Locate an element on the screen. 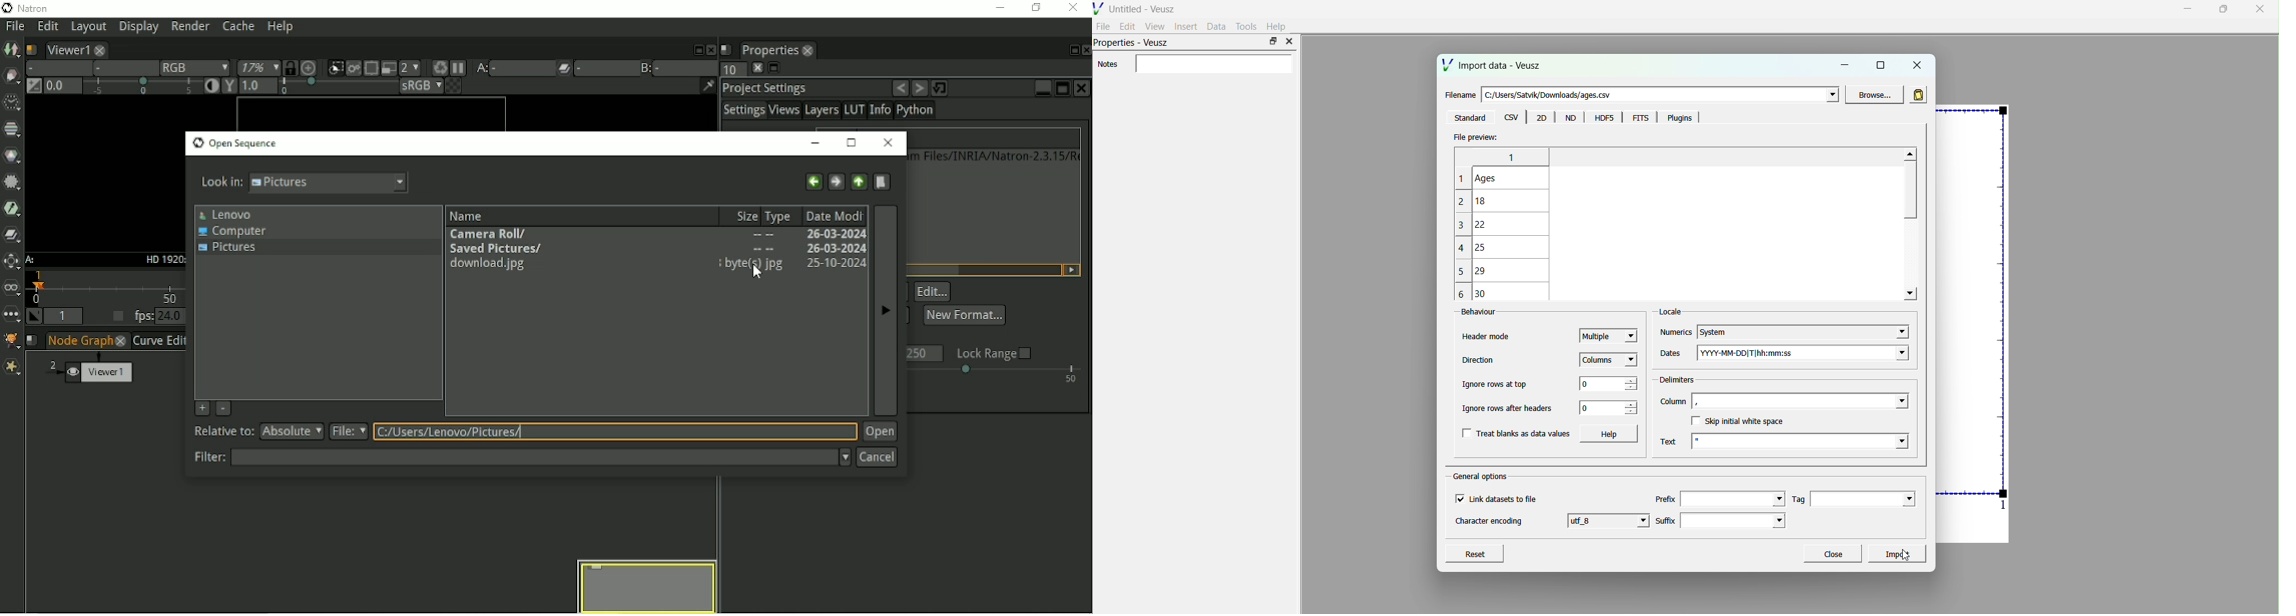 This screenshot has width=2296, height=616. Header mode is located at coordinates (1484, 338).